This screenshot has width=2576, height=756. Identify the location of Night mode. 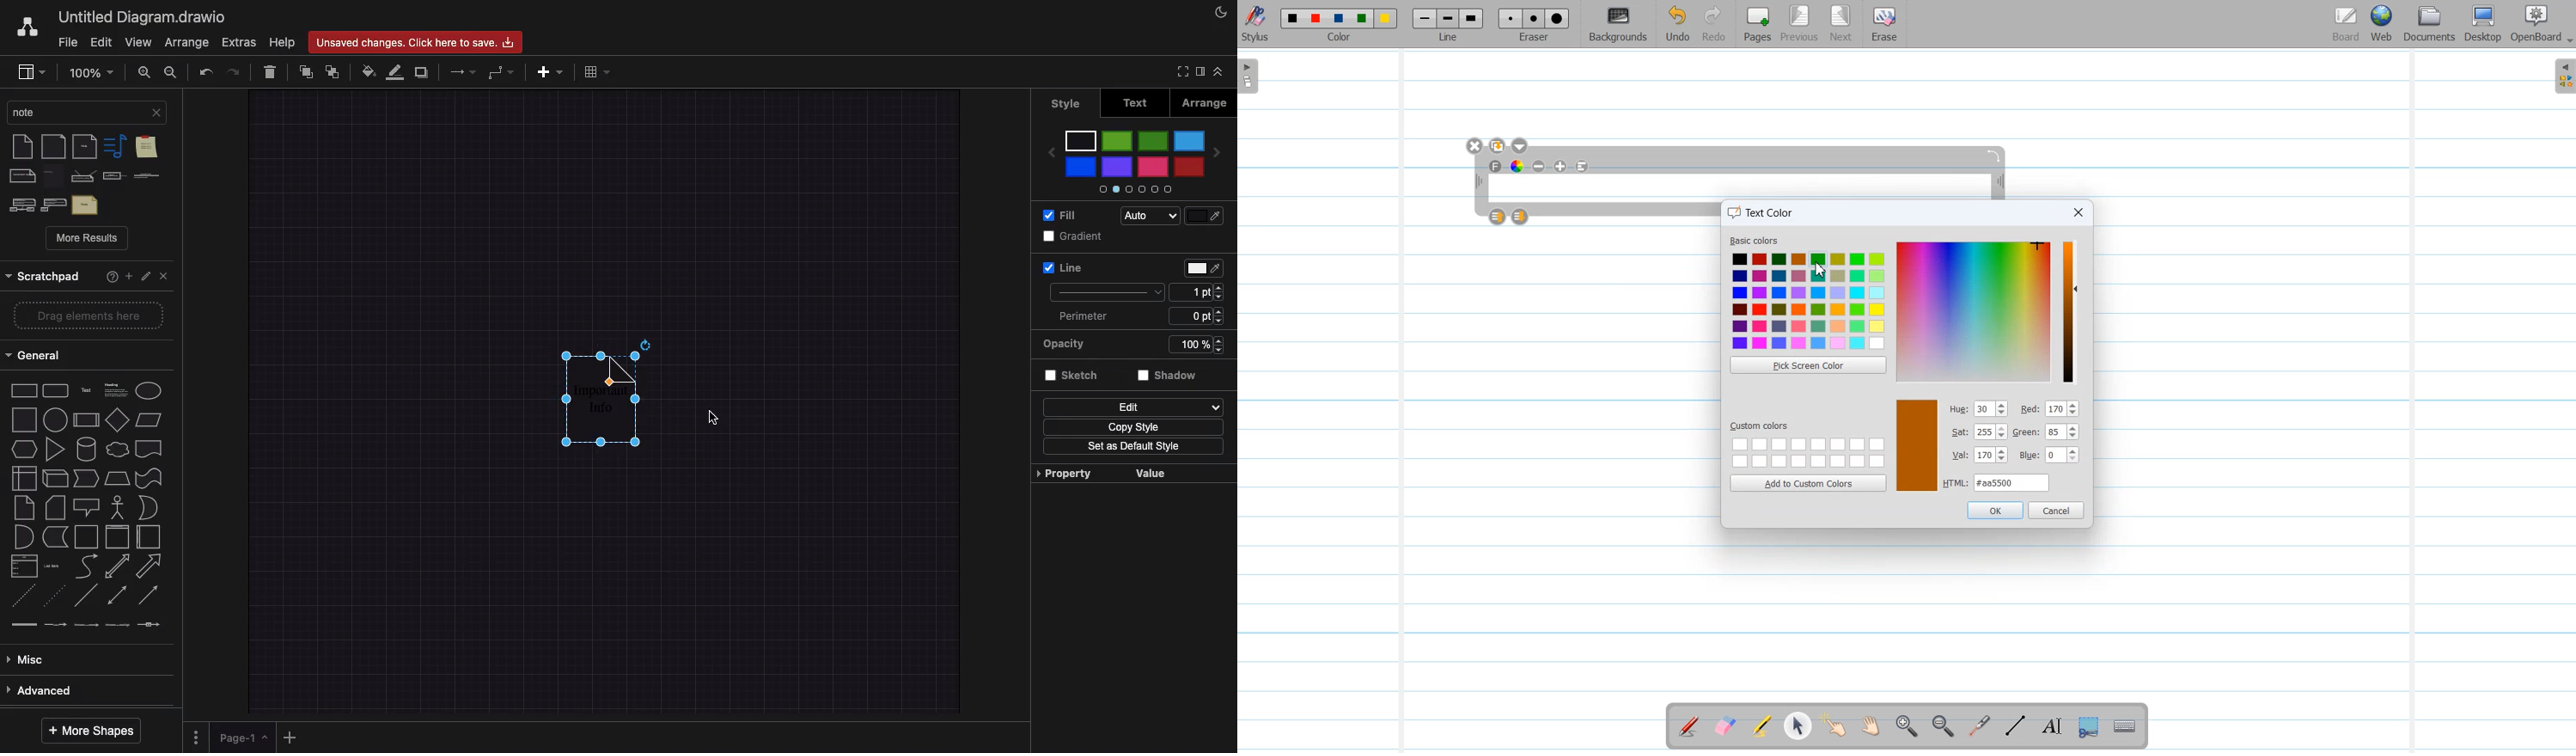
(1224, 10).